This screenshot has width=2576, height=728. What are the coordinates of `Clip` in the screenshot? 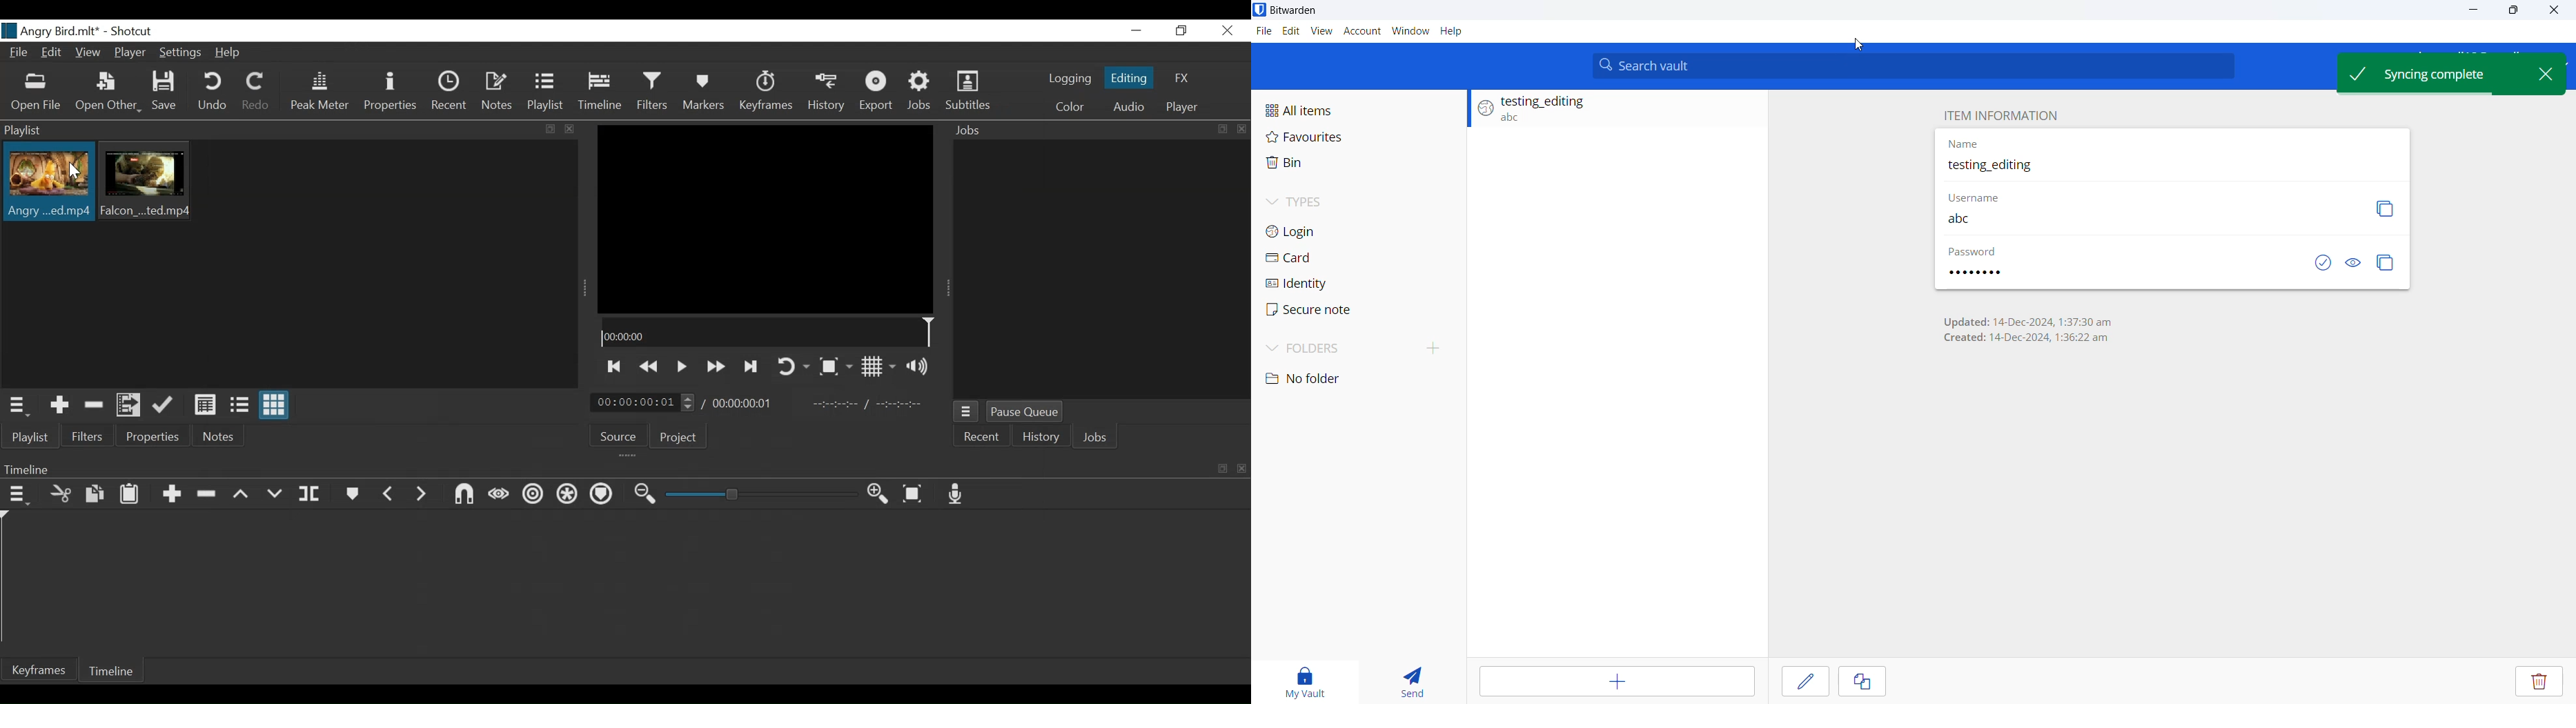 It's located at (145, 181).